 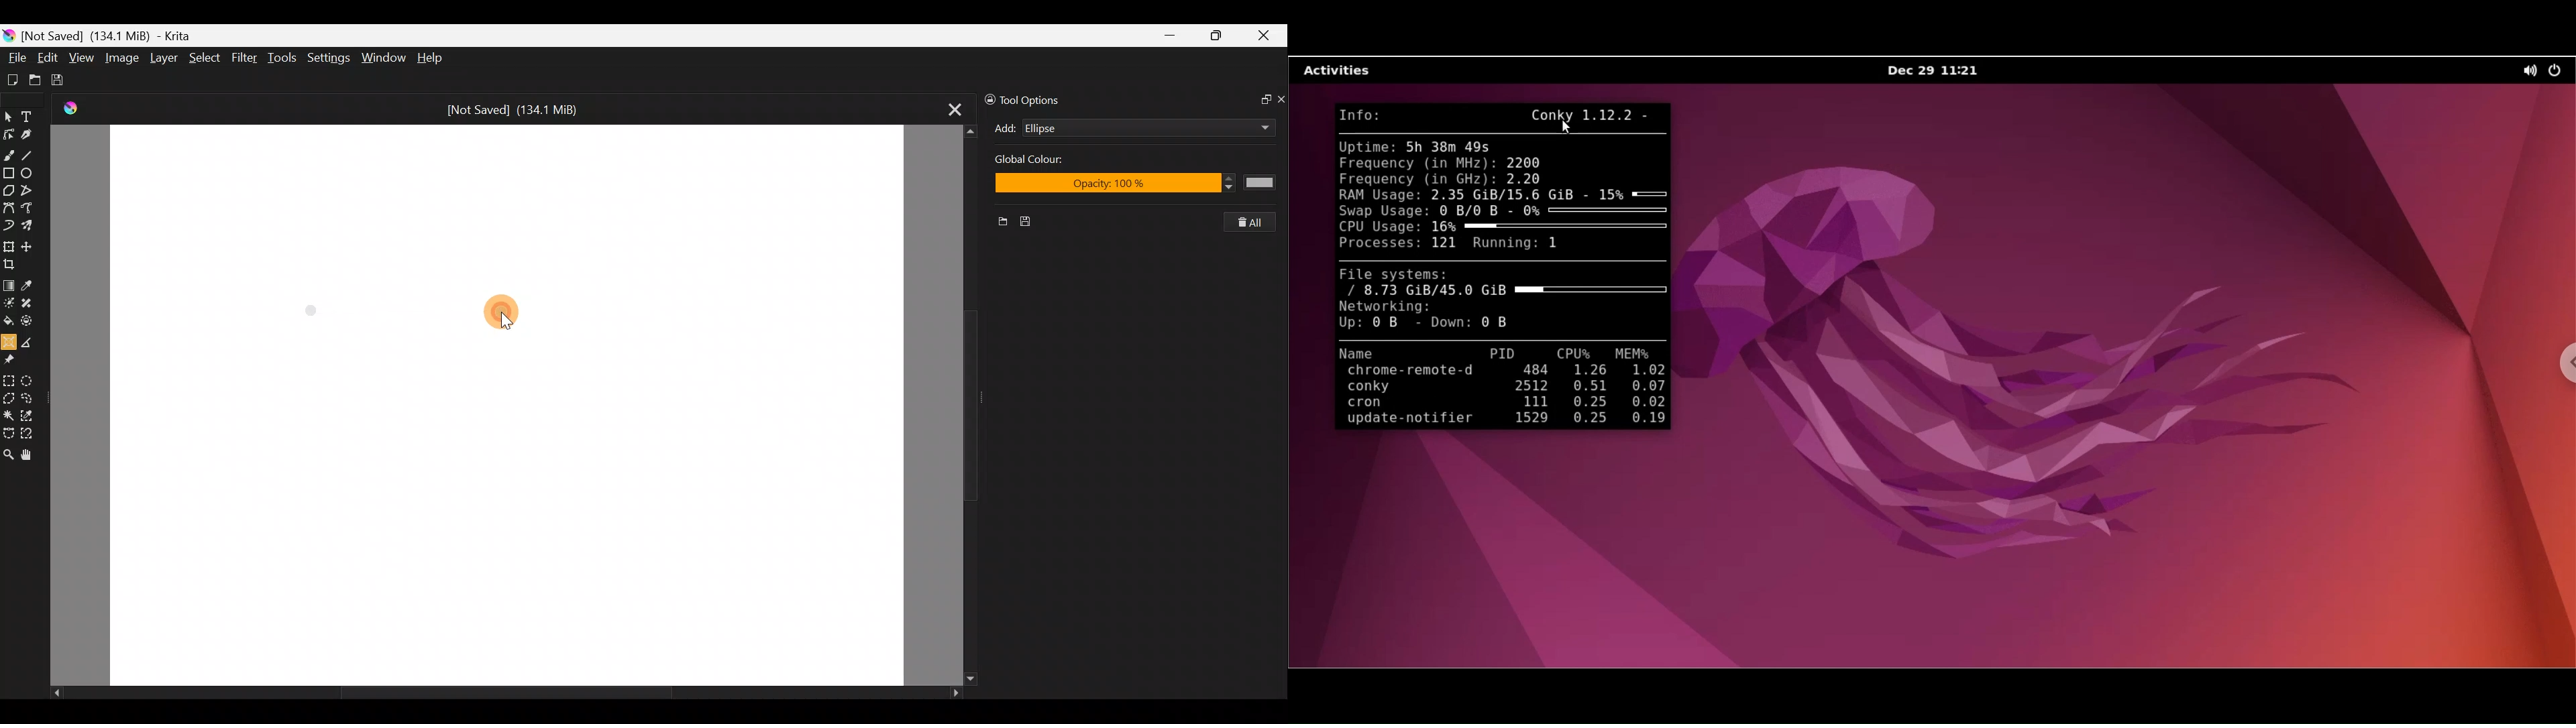 What do you see at coordinates (29, 283) in the screenshot?
I see `Sample a colour from image/current layer` at bounding box center [29, 283].